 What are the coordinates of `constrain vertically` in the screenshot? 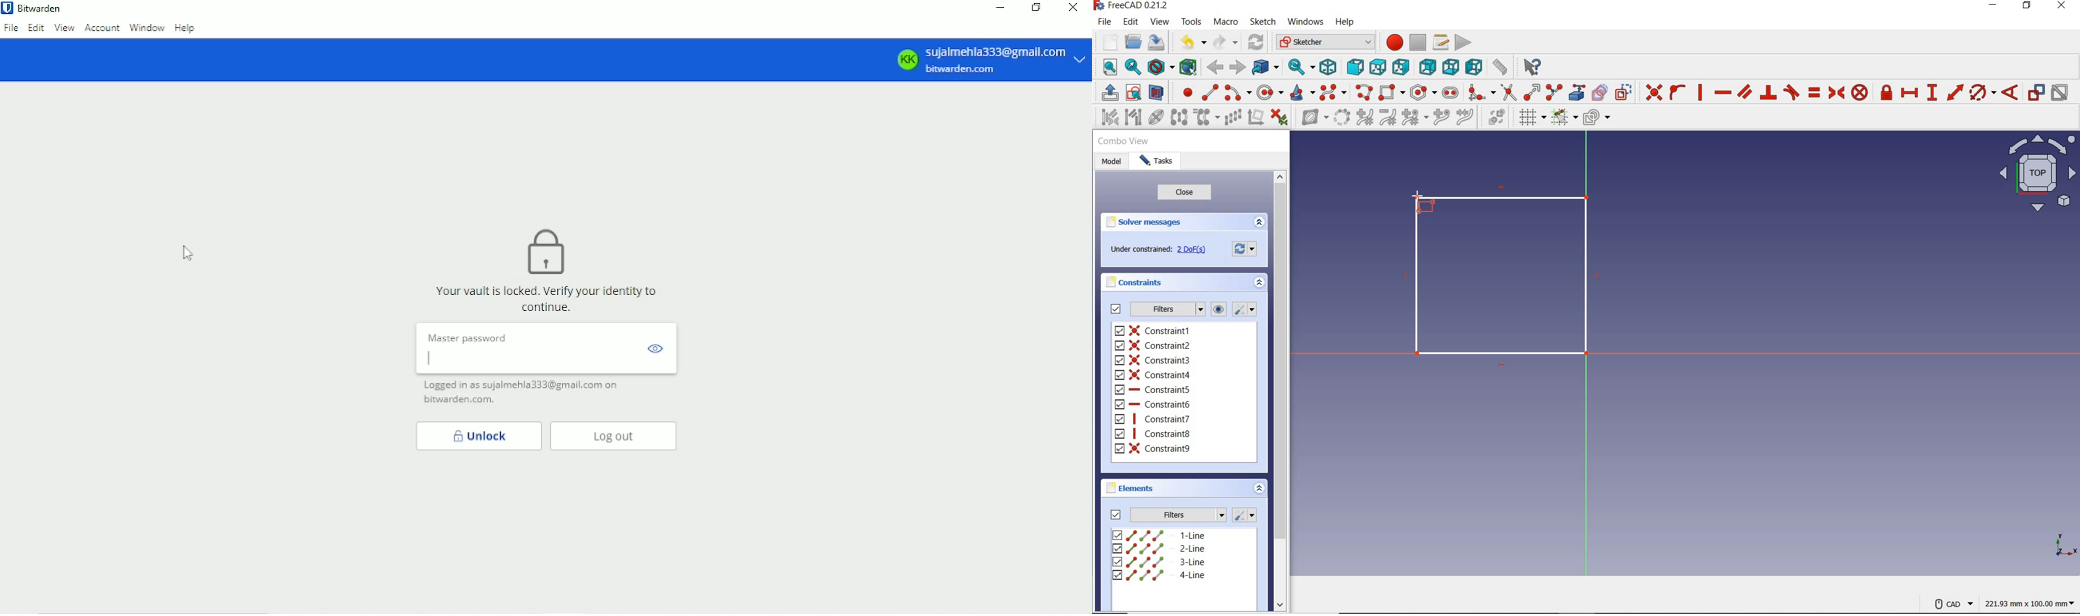 It's located at (1701, 94).